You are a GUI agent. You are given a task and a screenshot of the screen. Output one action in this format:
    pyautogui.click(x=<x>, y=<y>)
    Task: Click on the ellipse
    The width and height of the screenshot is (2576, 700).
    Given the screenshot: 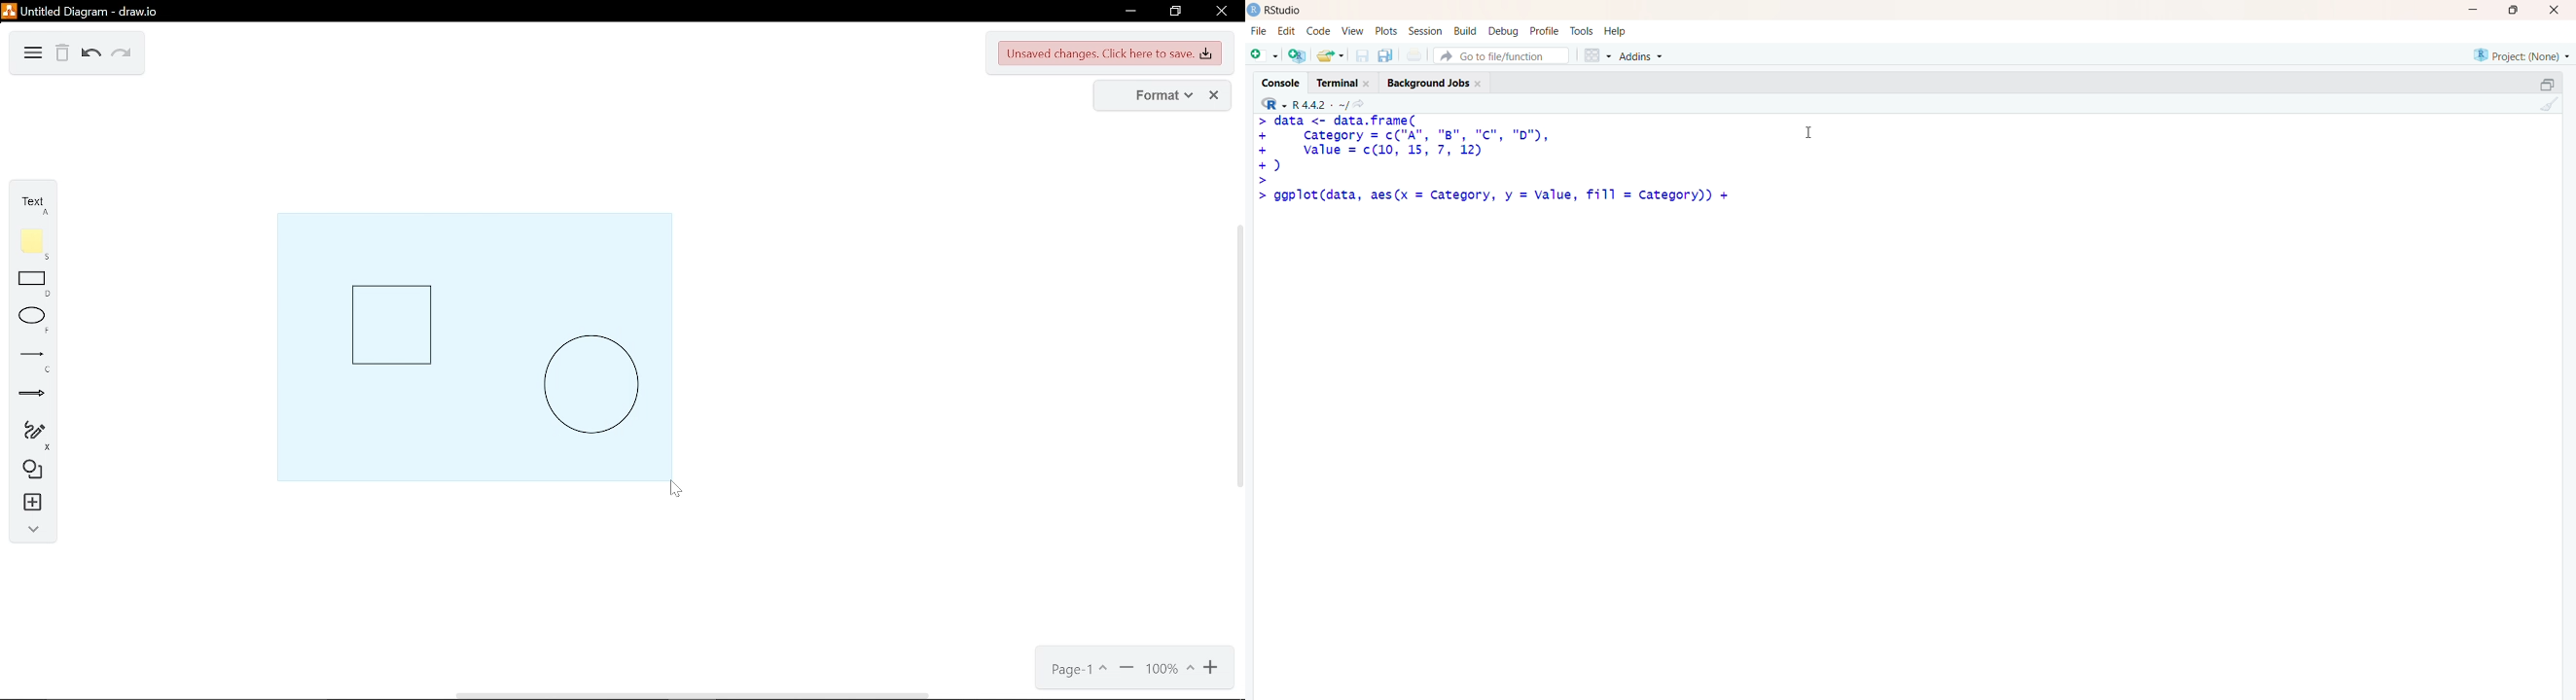 What is the action you would take?
    pyautogui.click(x=29, y=323)
    